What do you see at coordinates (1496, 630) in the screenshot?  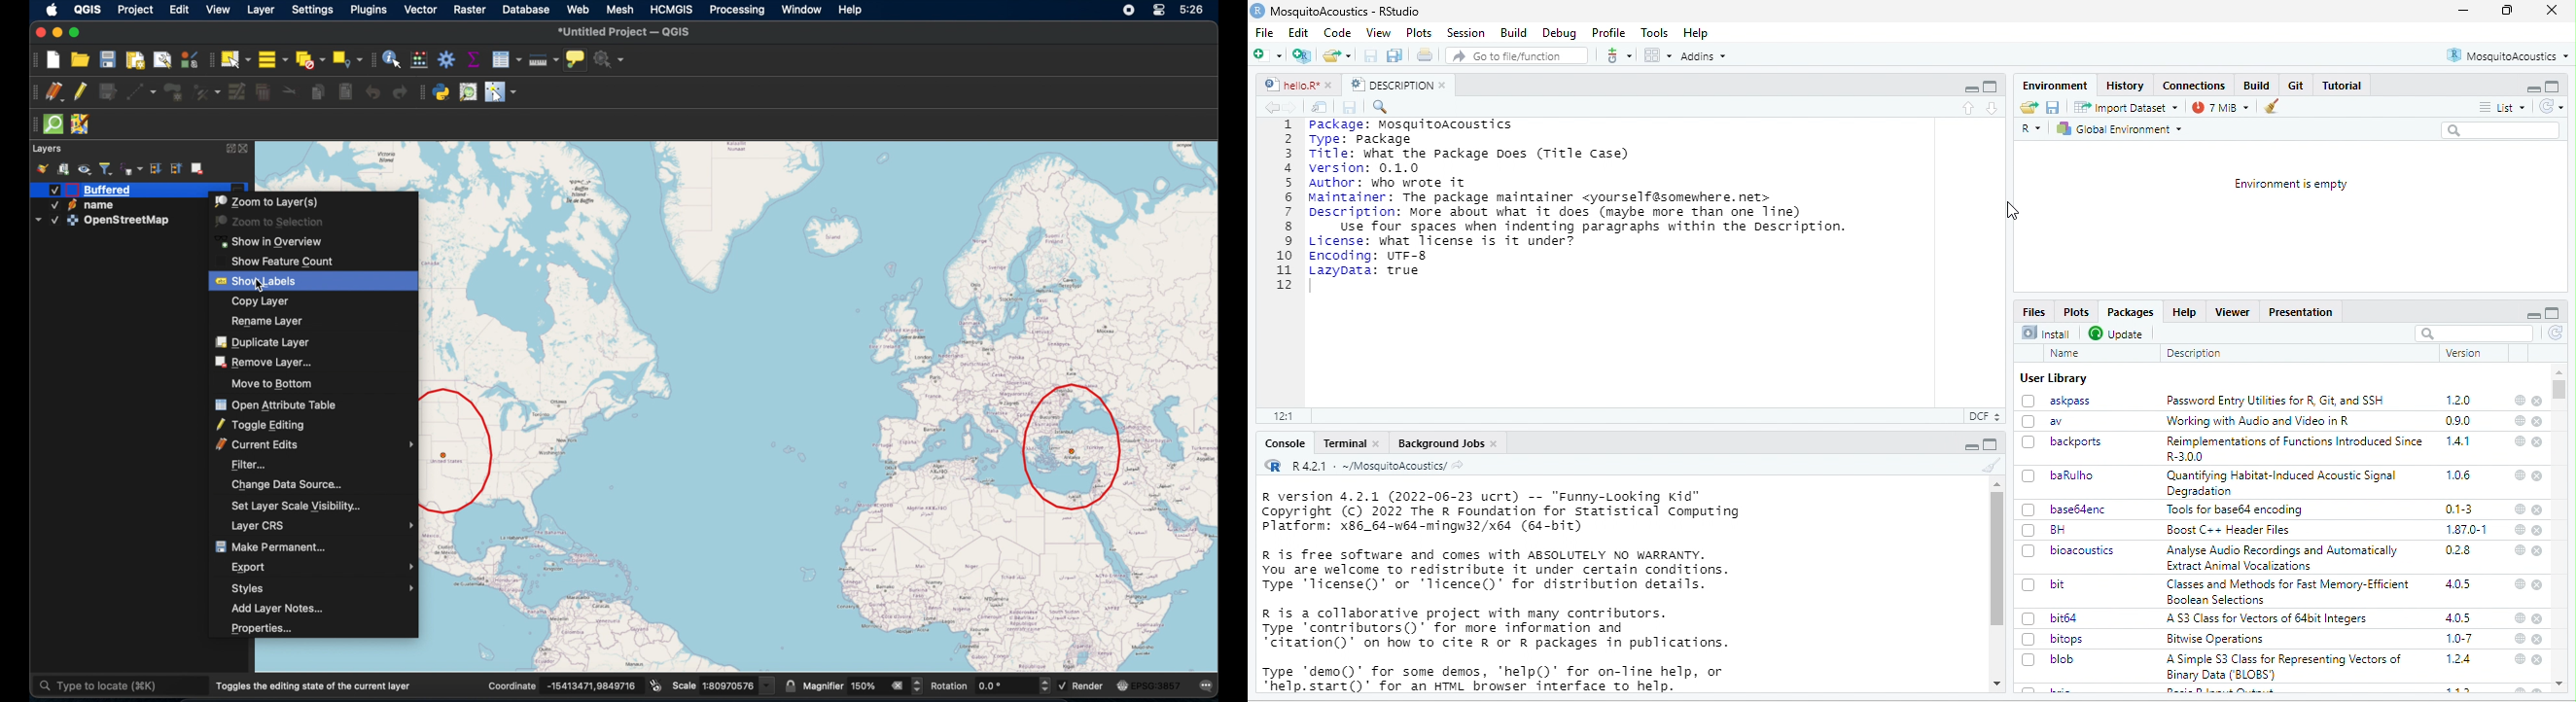 I see `R is a collaborative project with many contributors.
Type contributors)" for more information and
“citation()’ on how to cite R or R packages in publications.` at bounding box center [1496, 630].